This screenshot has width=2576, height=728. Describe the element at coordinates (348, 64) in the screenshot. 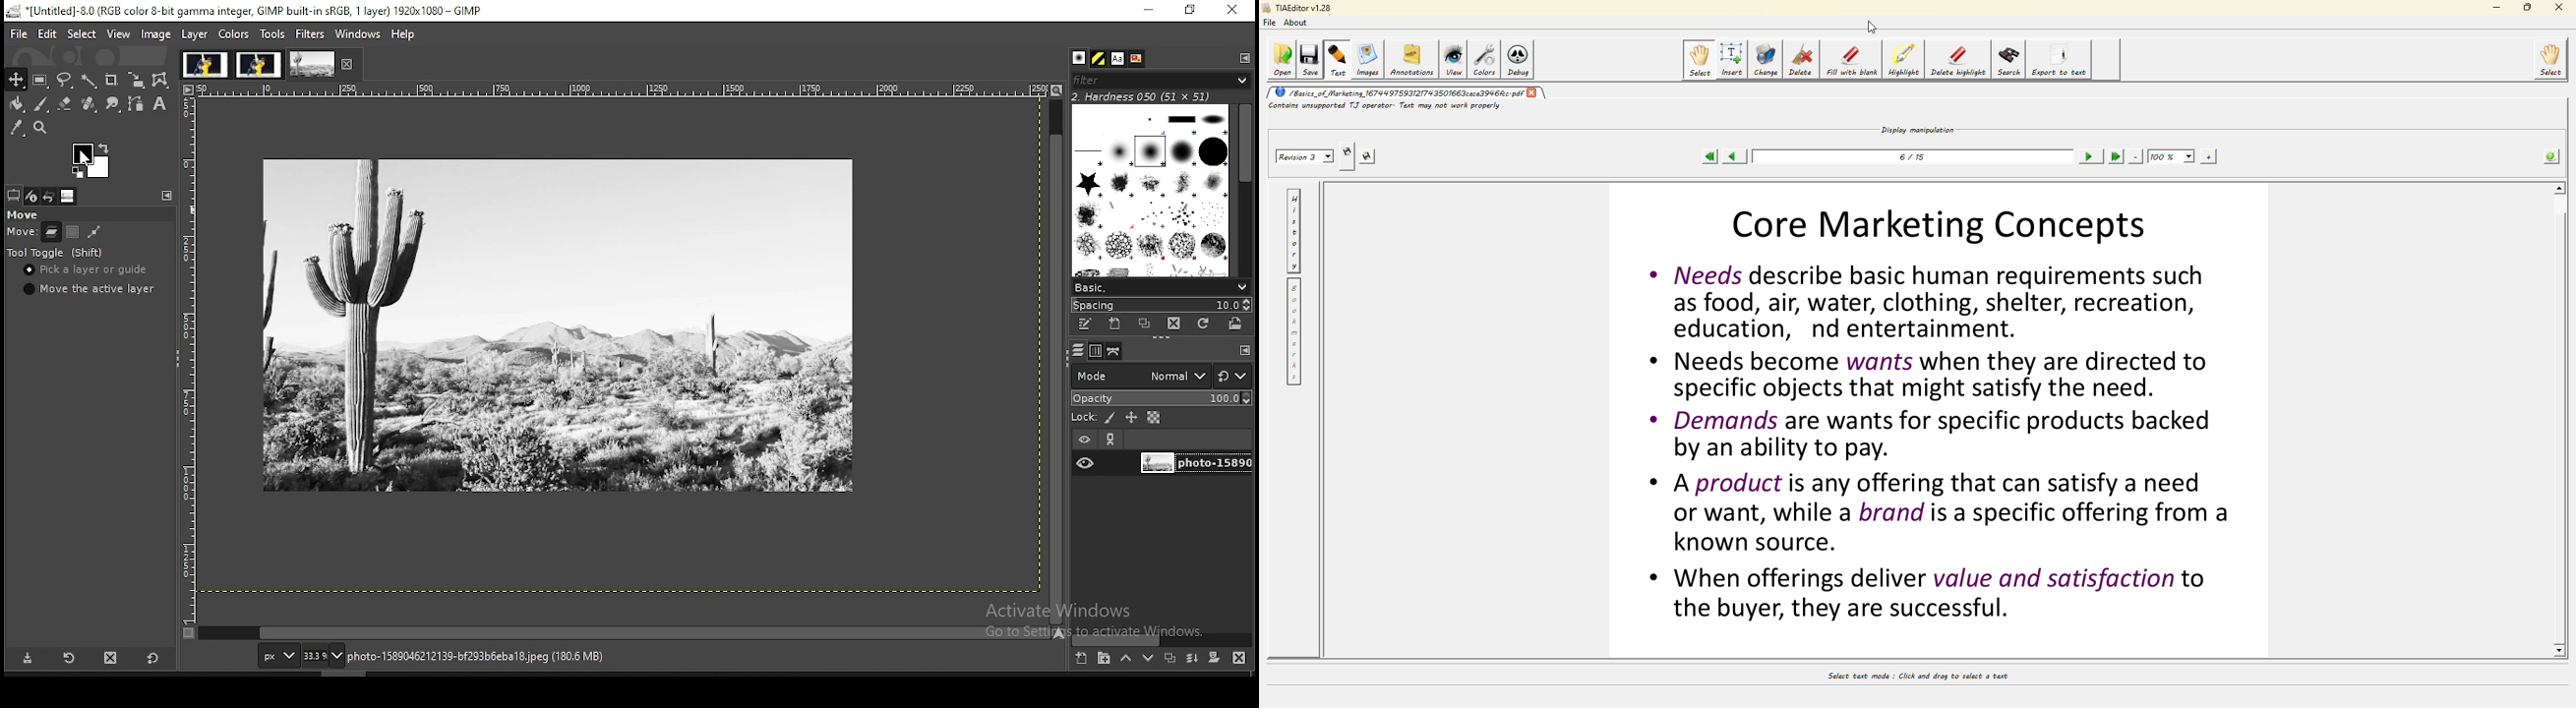

I see `close` at that location.